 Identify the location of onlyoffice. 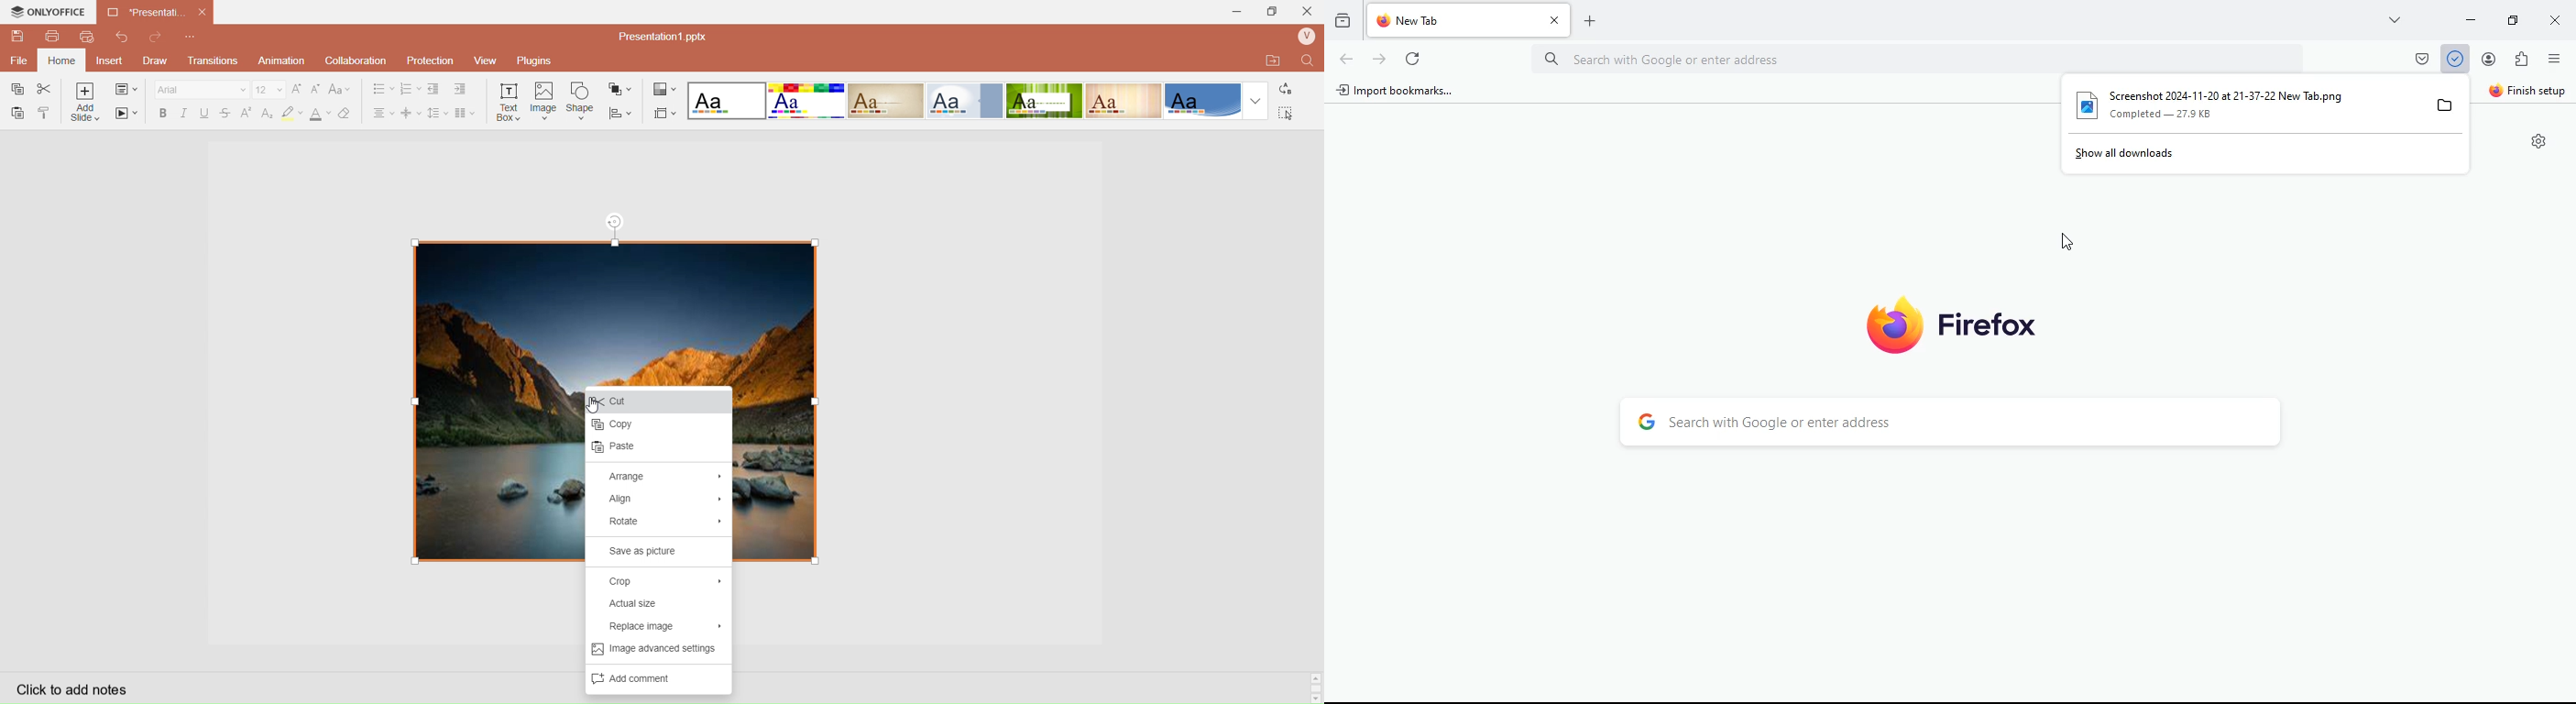
(60, 10).